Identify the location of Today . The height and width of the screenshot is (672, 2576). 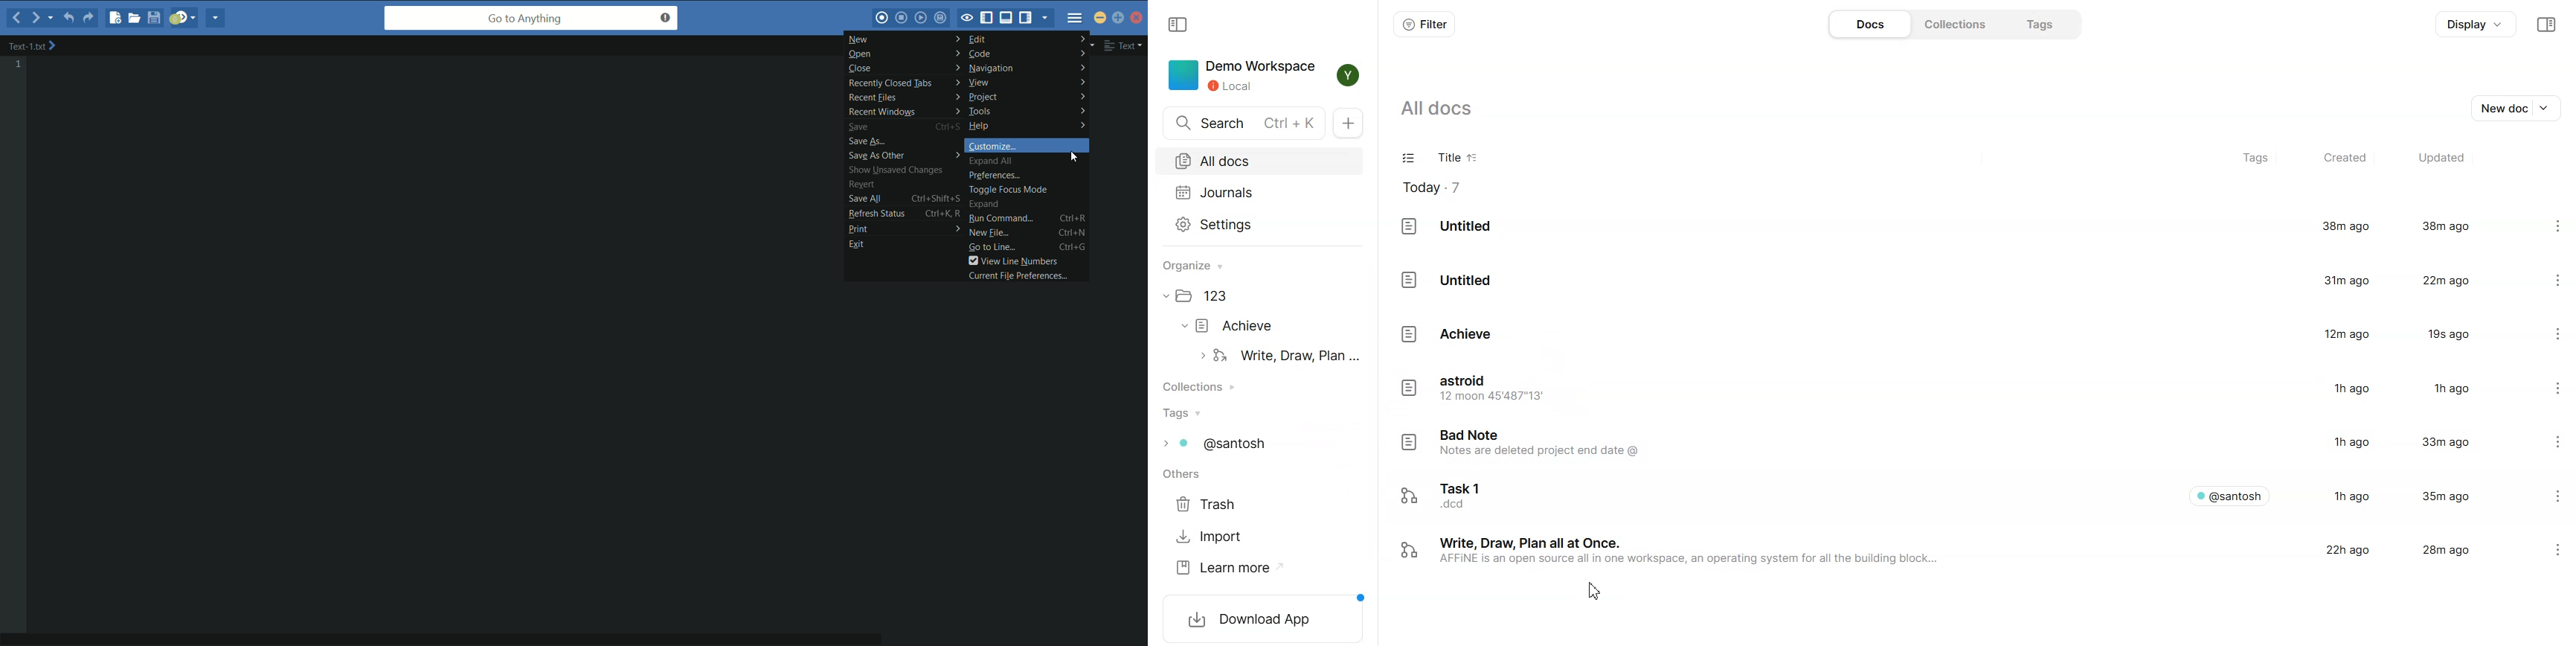
(1440, 188).